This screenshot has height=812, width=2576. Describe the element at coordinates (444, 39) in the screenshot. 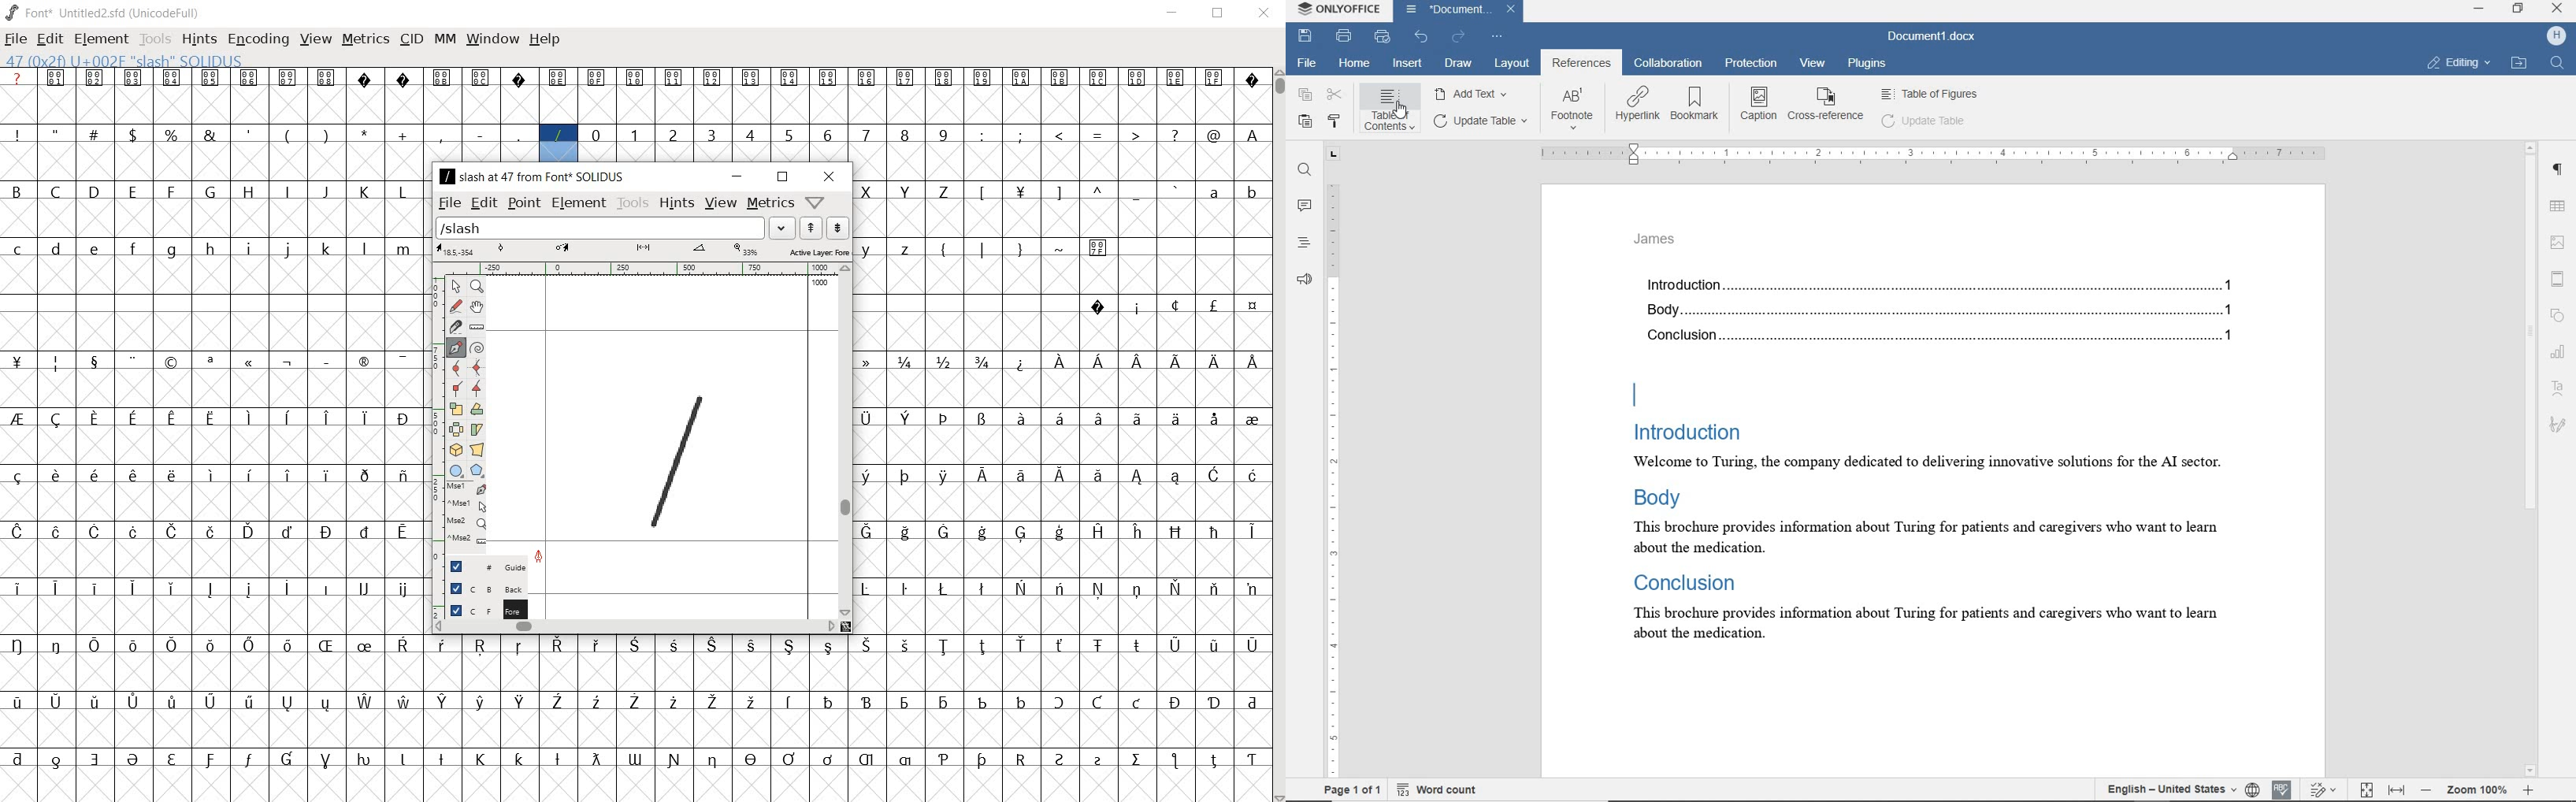

I see `MM` at that location.